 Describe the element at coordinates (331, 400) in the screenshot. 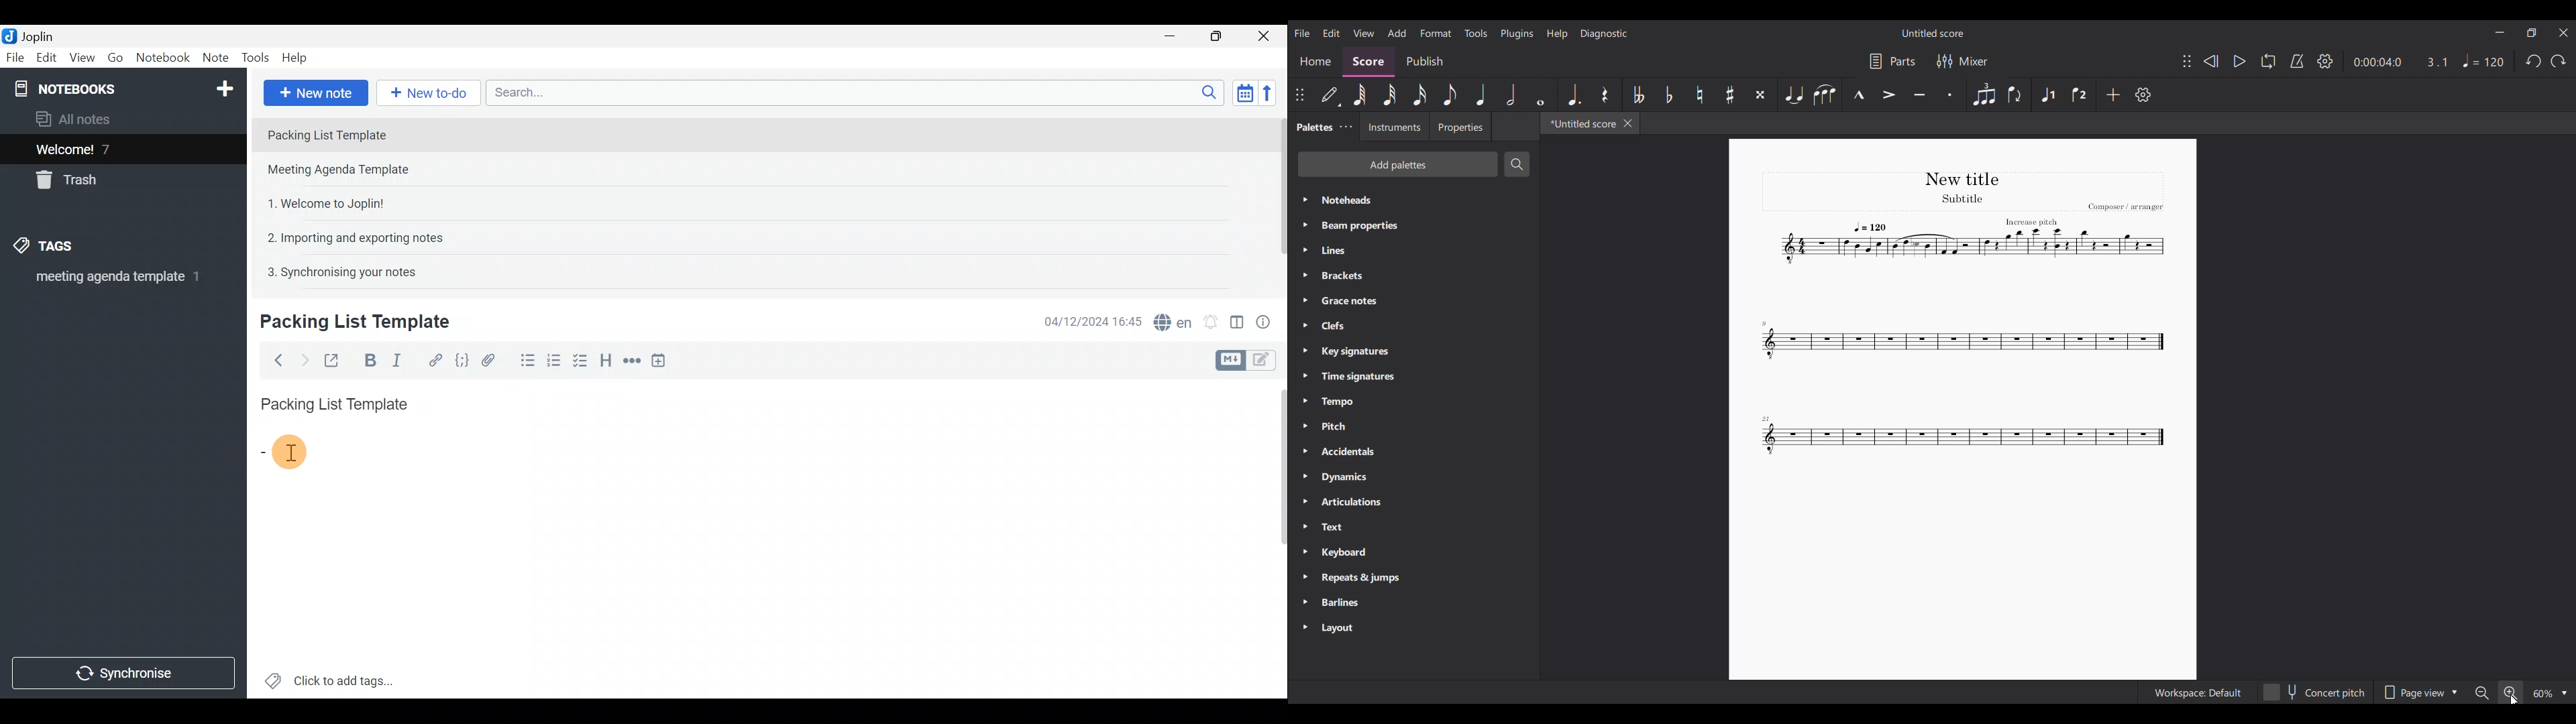

I see `Packing List Template` at that location.